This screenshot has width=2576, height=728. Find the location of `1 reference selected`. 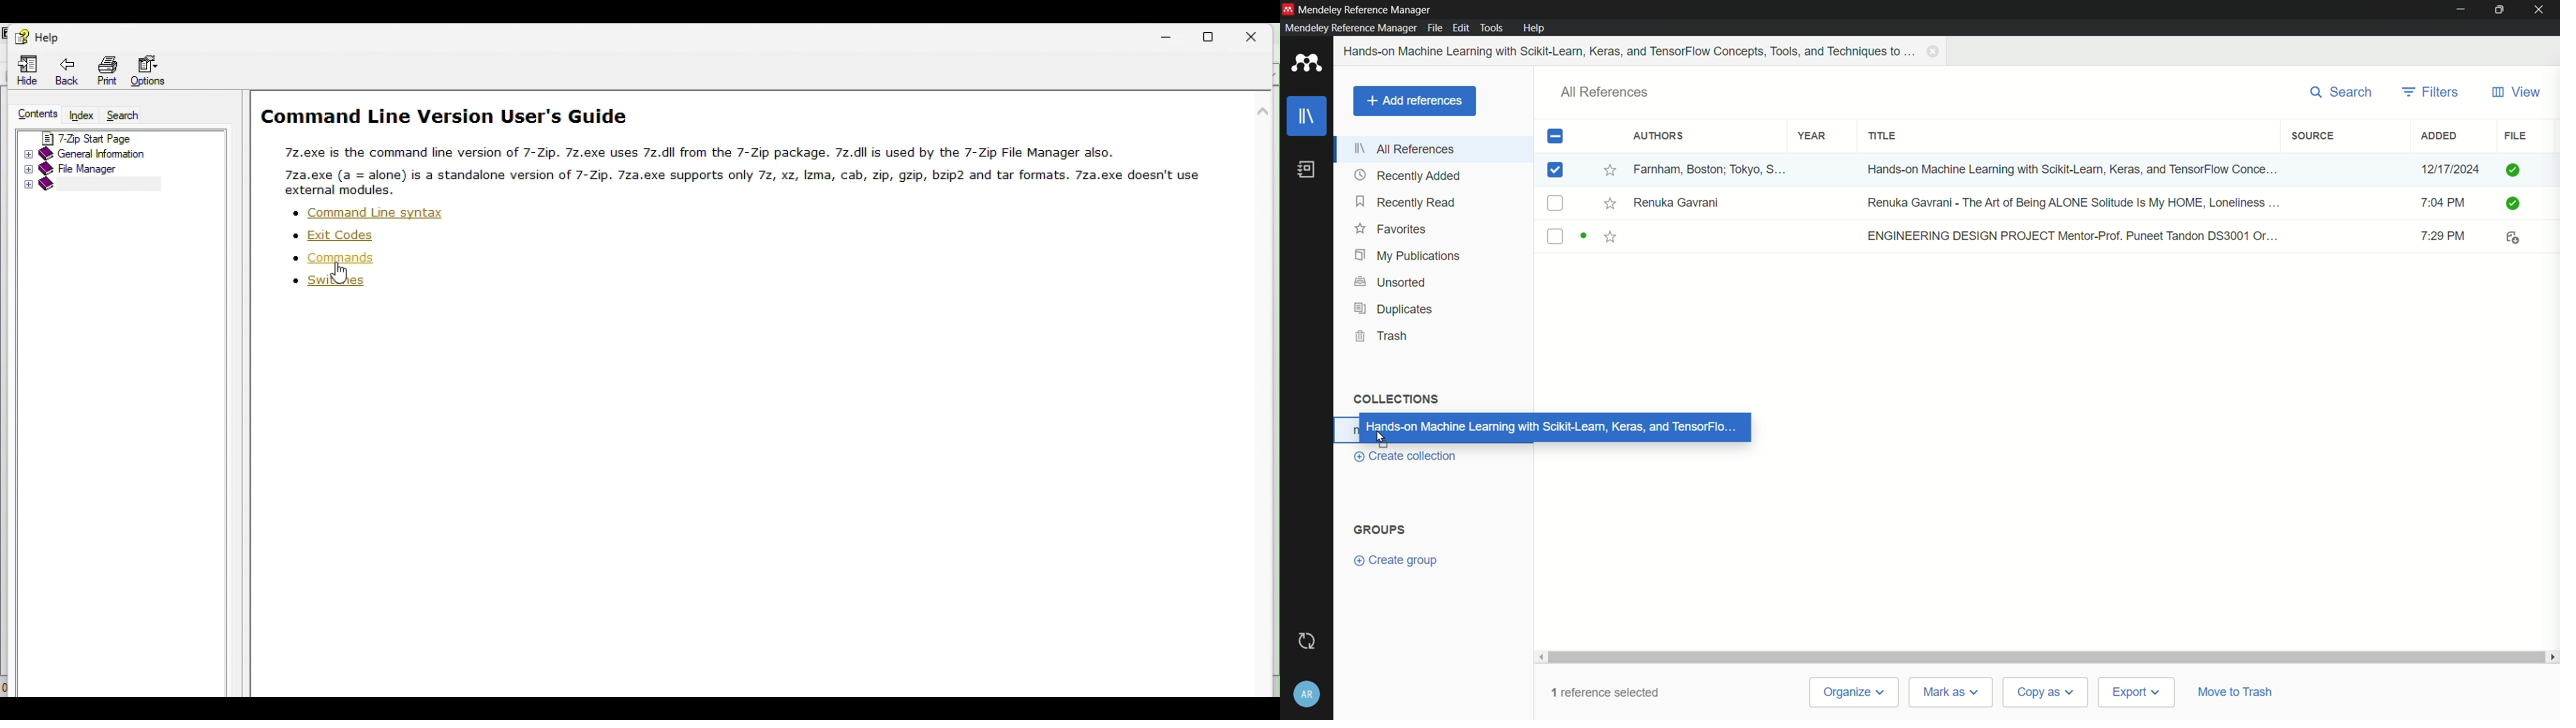

1 reference selected is located at coordinates (1605, 692).